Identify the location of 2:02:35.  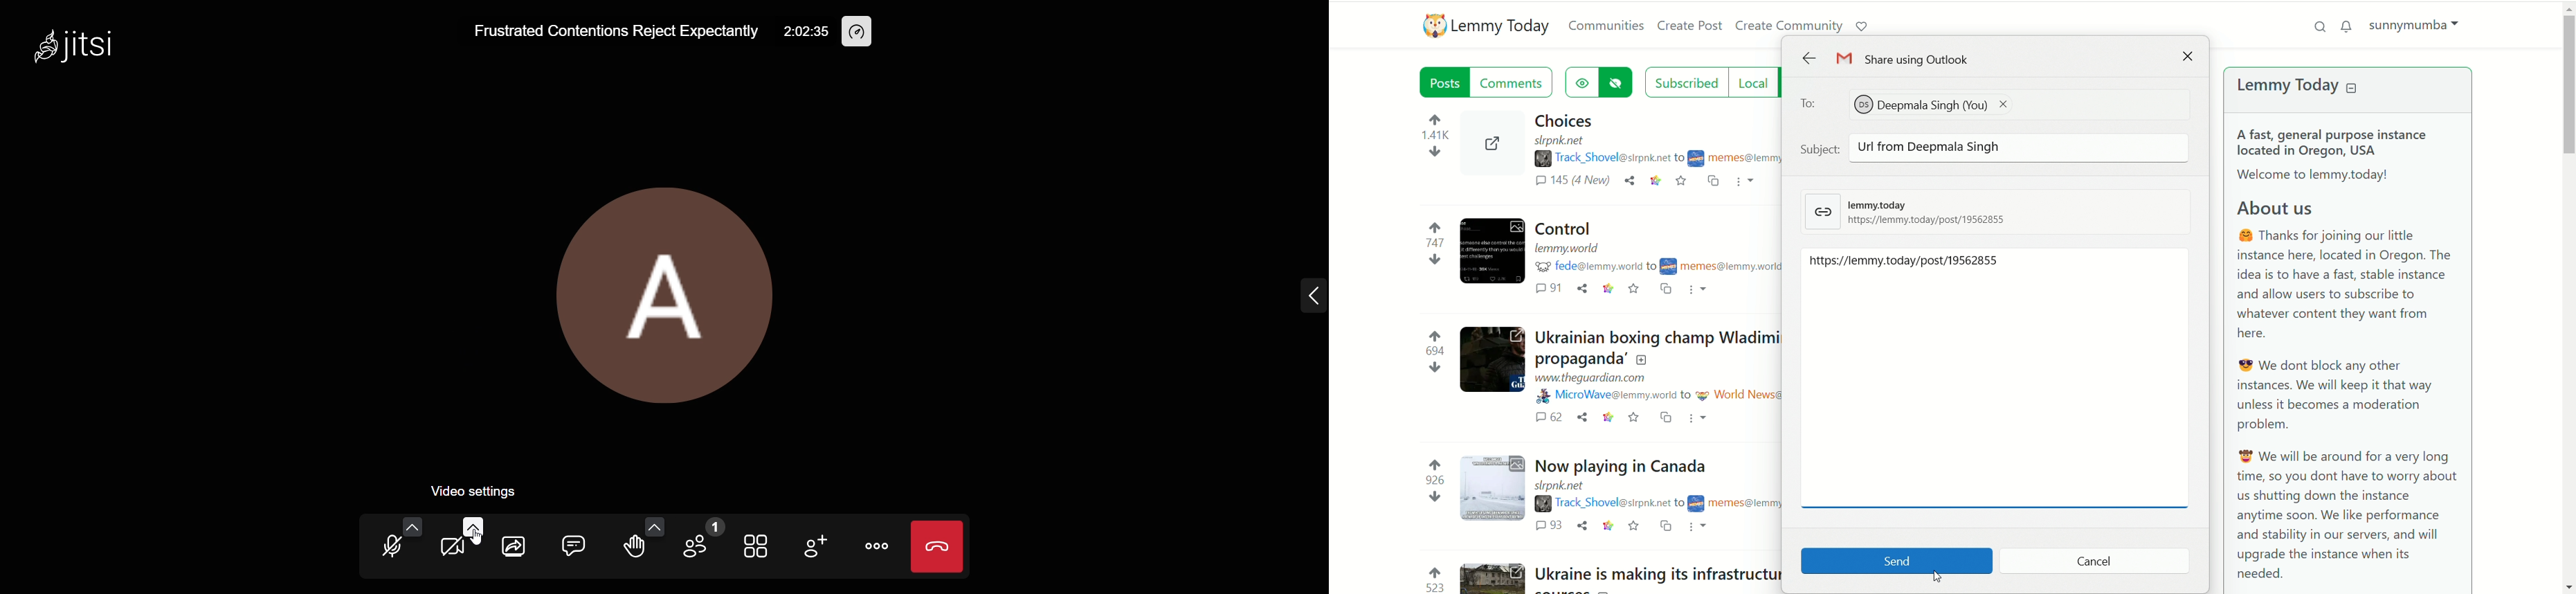
(806, 31).